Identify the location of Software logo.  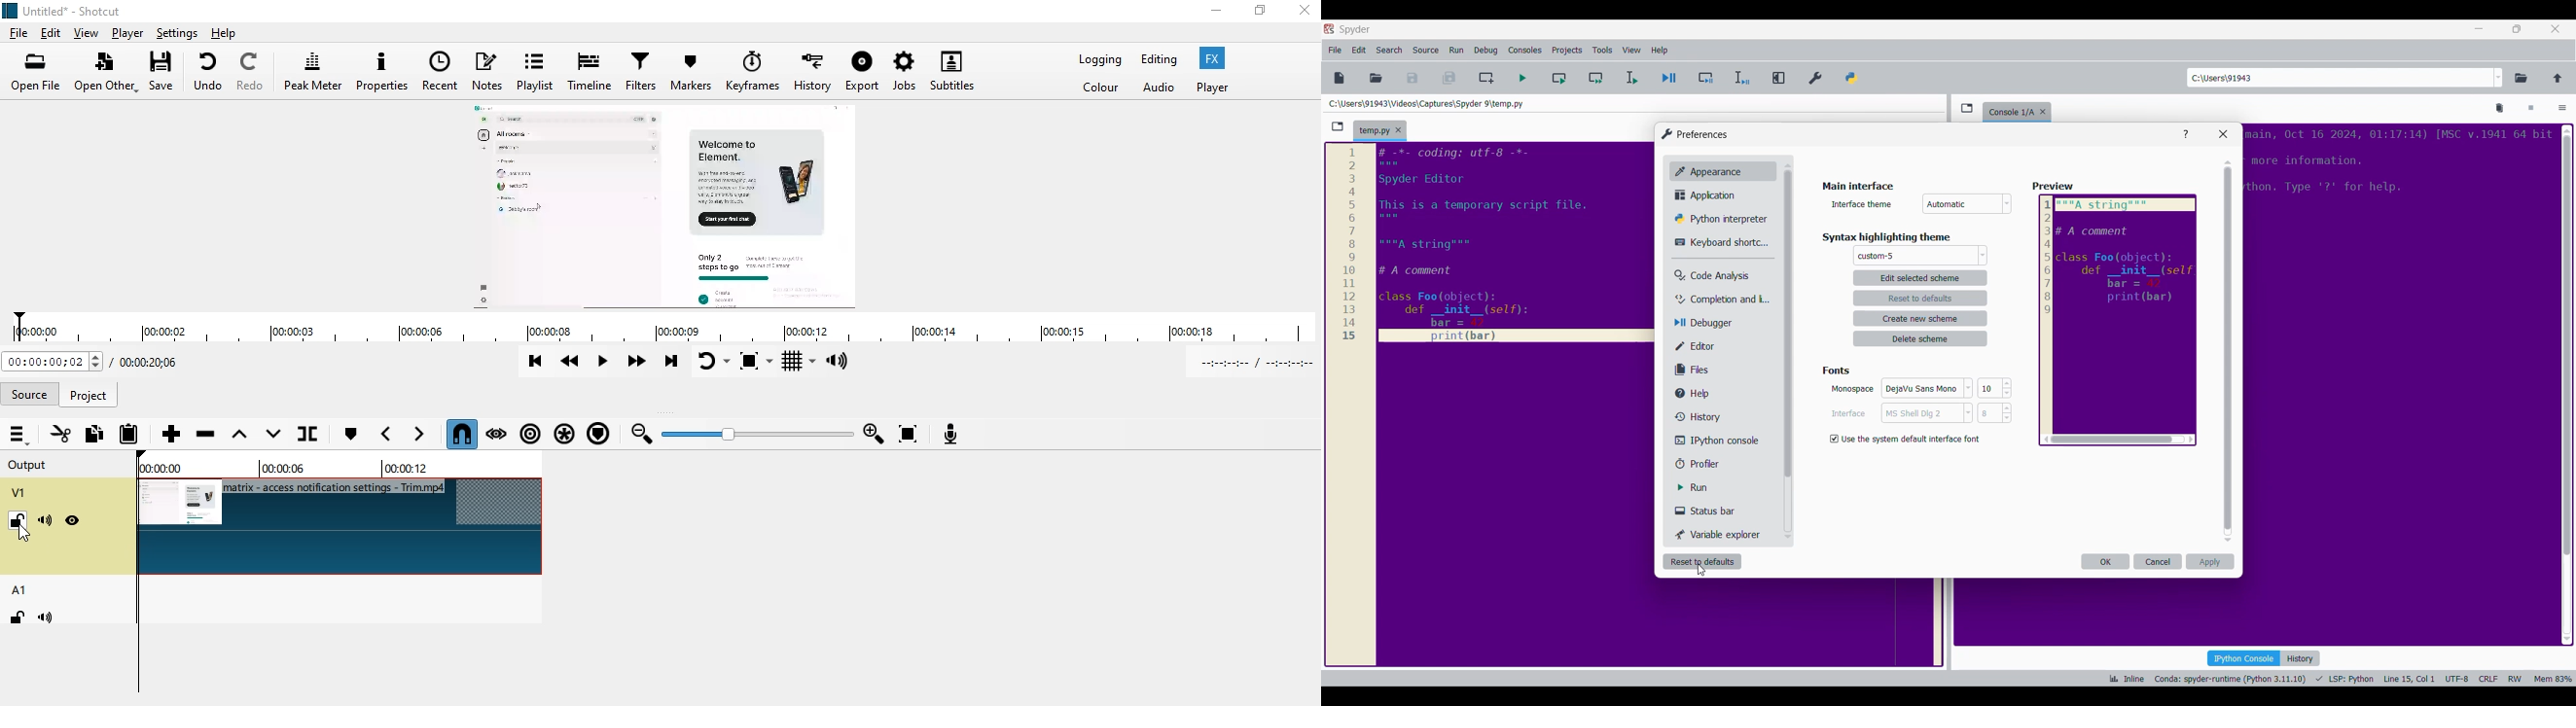
(1330, 29).